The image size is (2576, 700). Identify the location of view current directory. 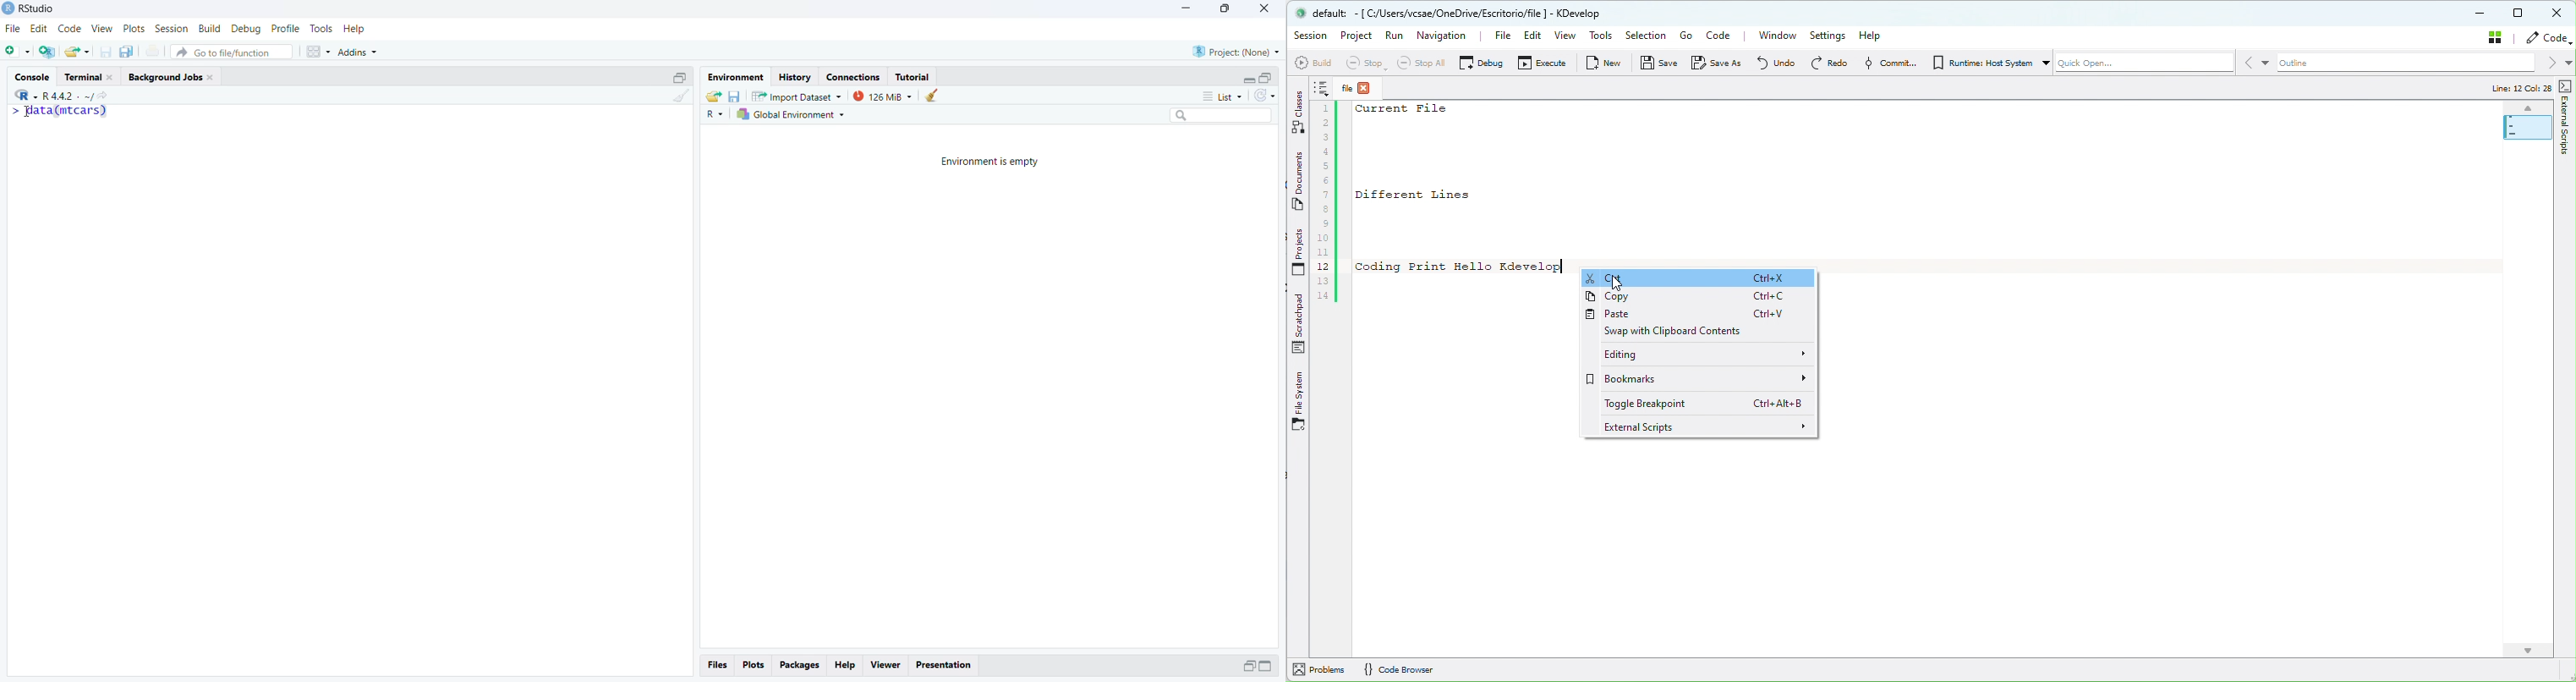
(96, 96).